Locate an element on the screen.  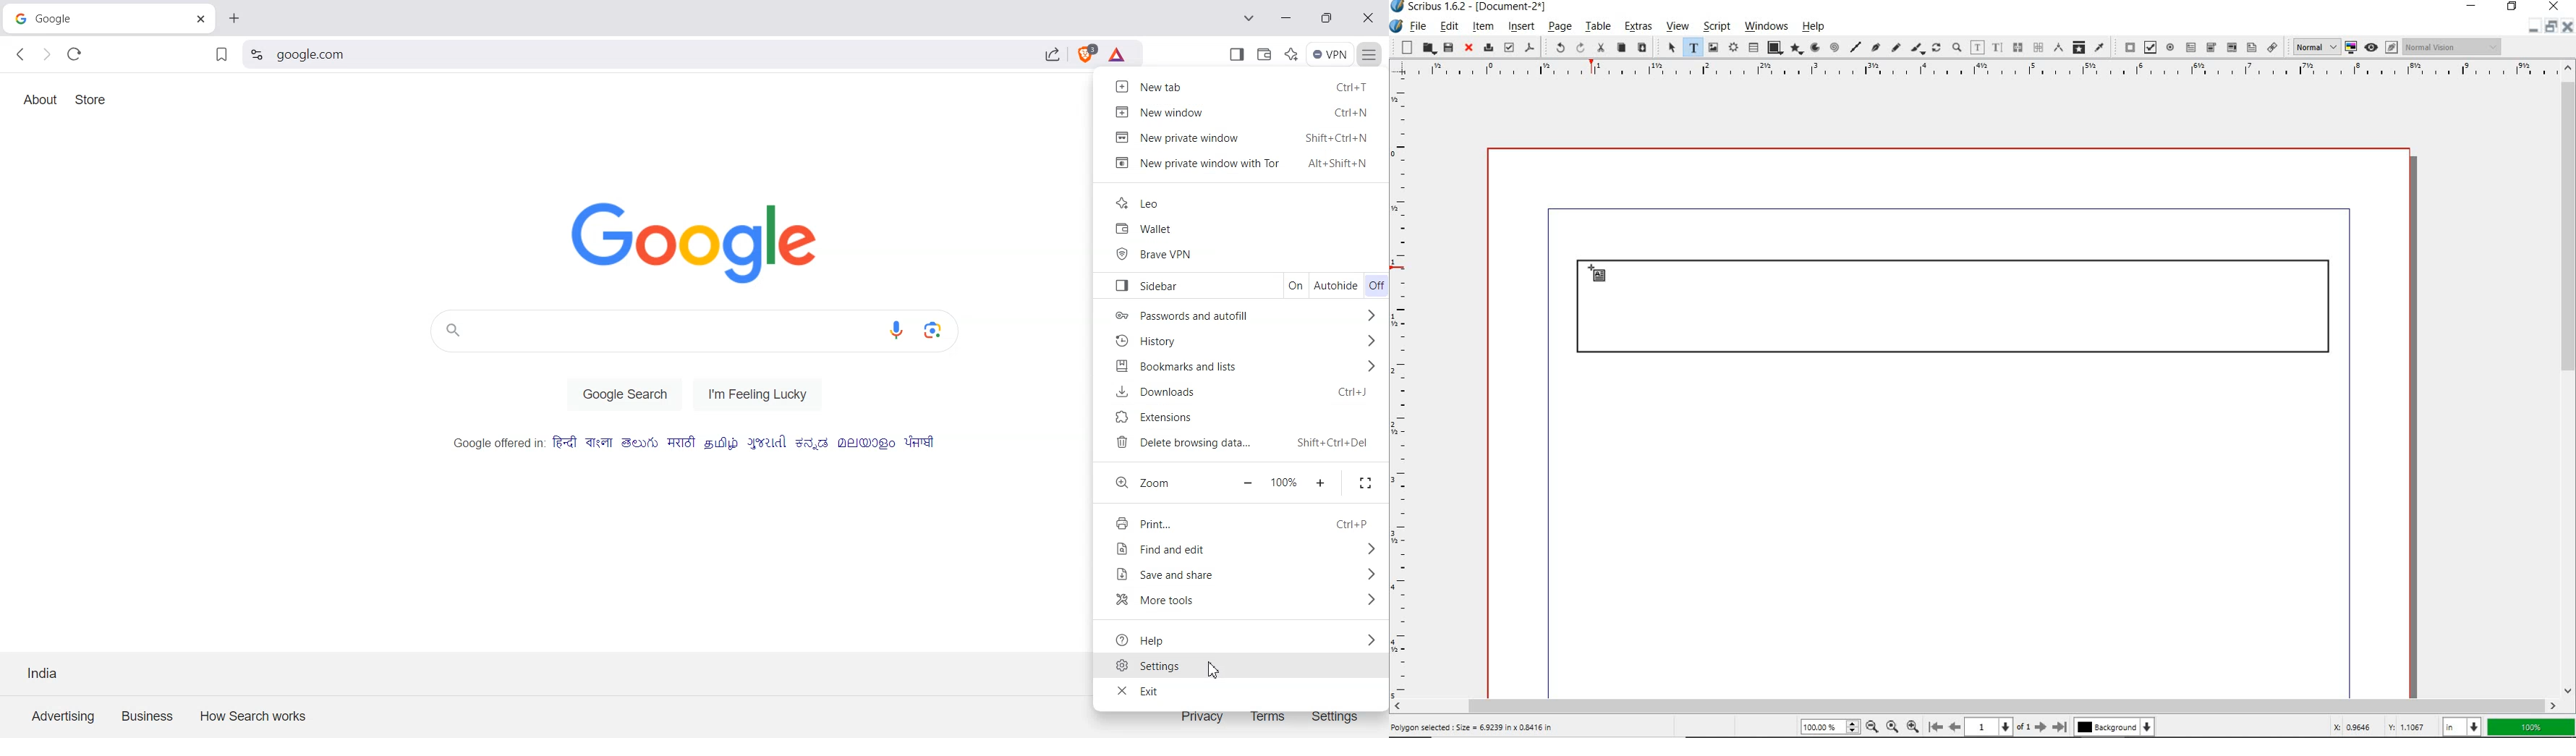
unlink text frames is located at coordinates (2016, 48).